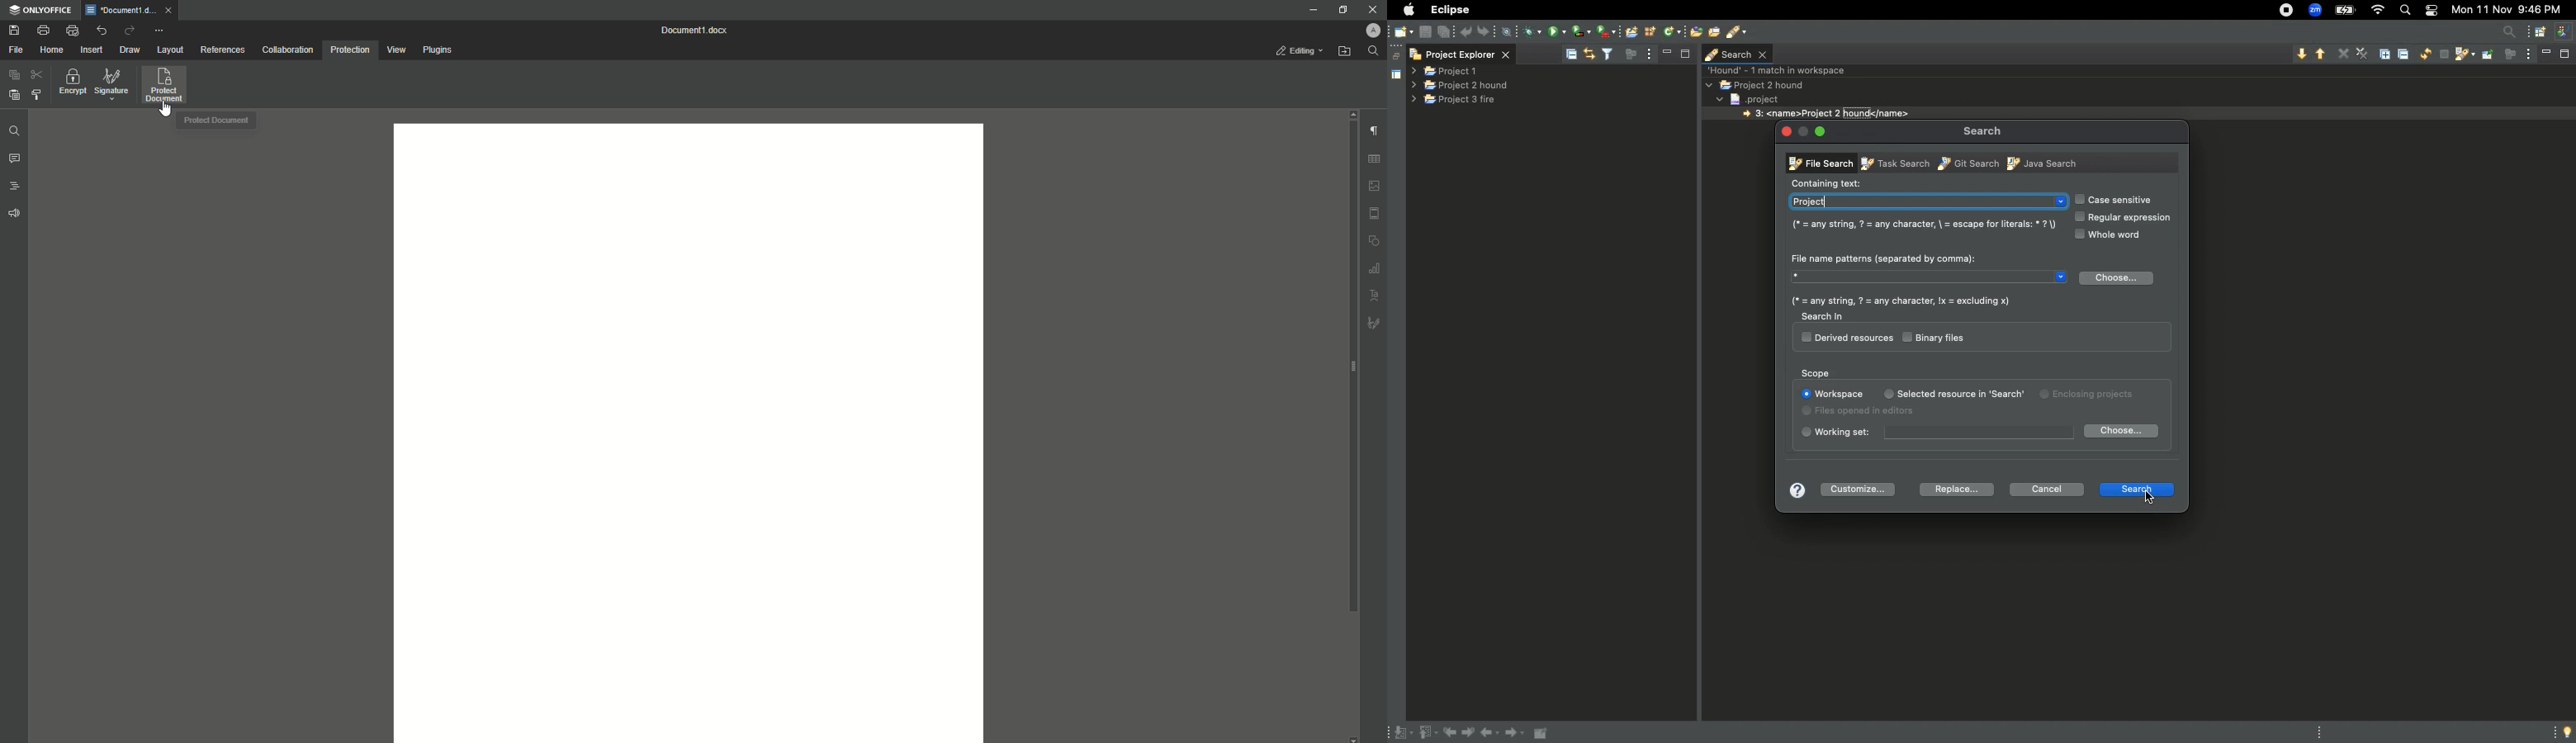 The height and width of the screenshot is (756, 2576). What do you see at coordinates (1376, 213) in the screenshot?
I see `Header/Footer settings` at bounding box center [1376, 213].